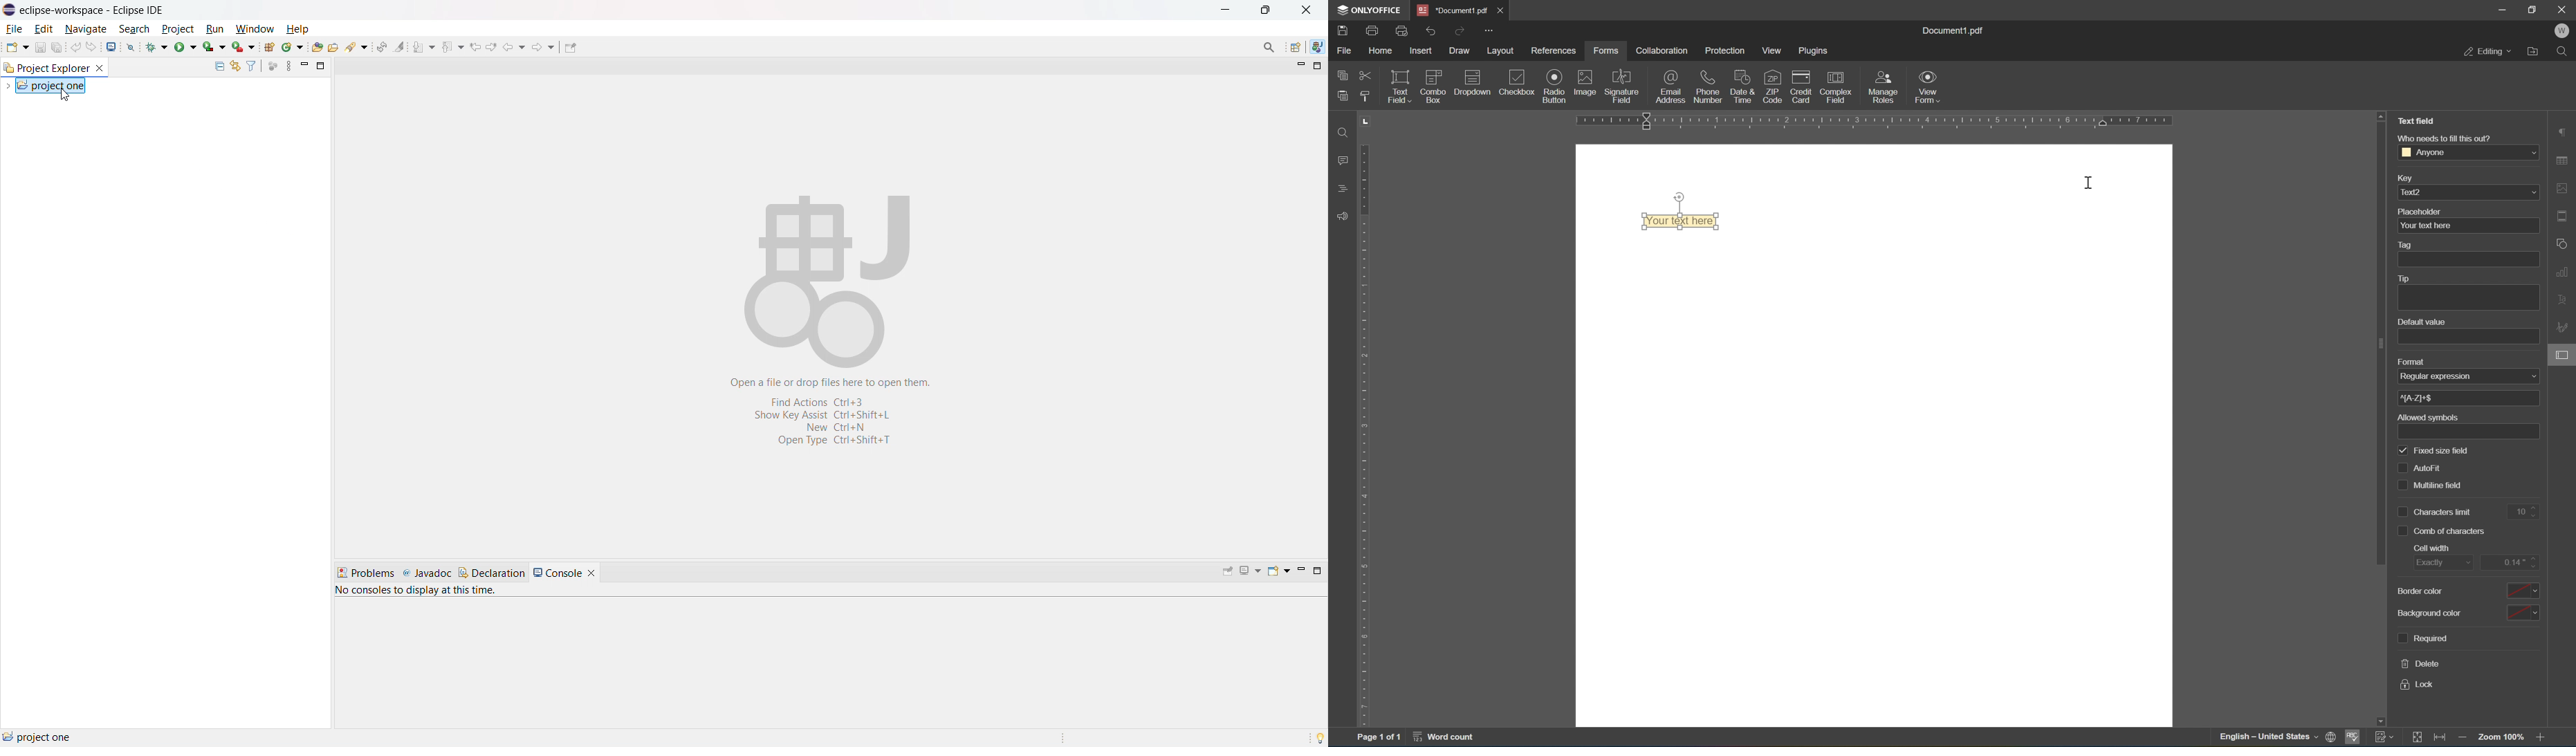 The image size is (2576, 756). What do you see at coordinates (2447, 138) in the screenshot?
I see `who needs to fill this out?` at bounding box center [2447, 138].